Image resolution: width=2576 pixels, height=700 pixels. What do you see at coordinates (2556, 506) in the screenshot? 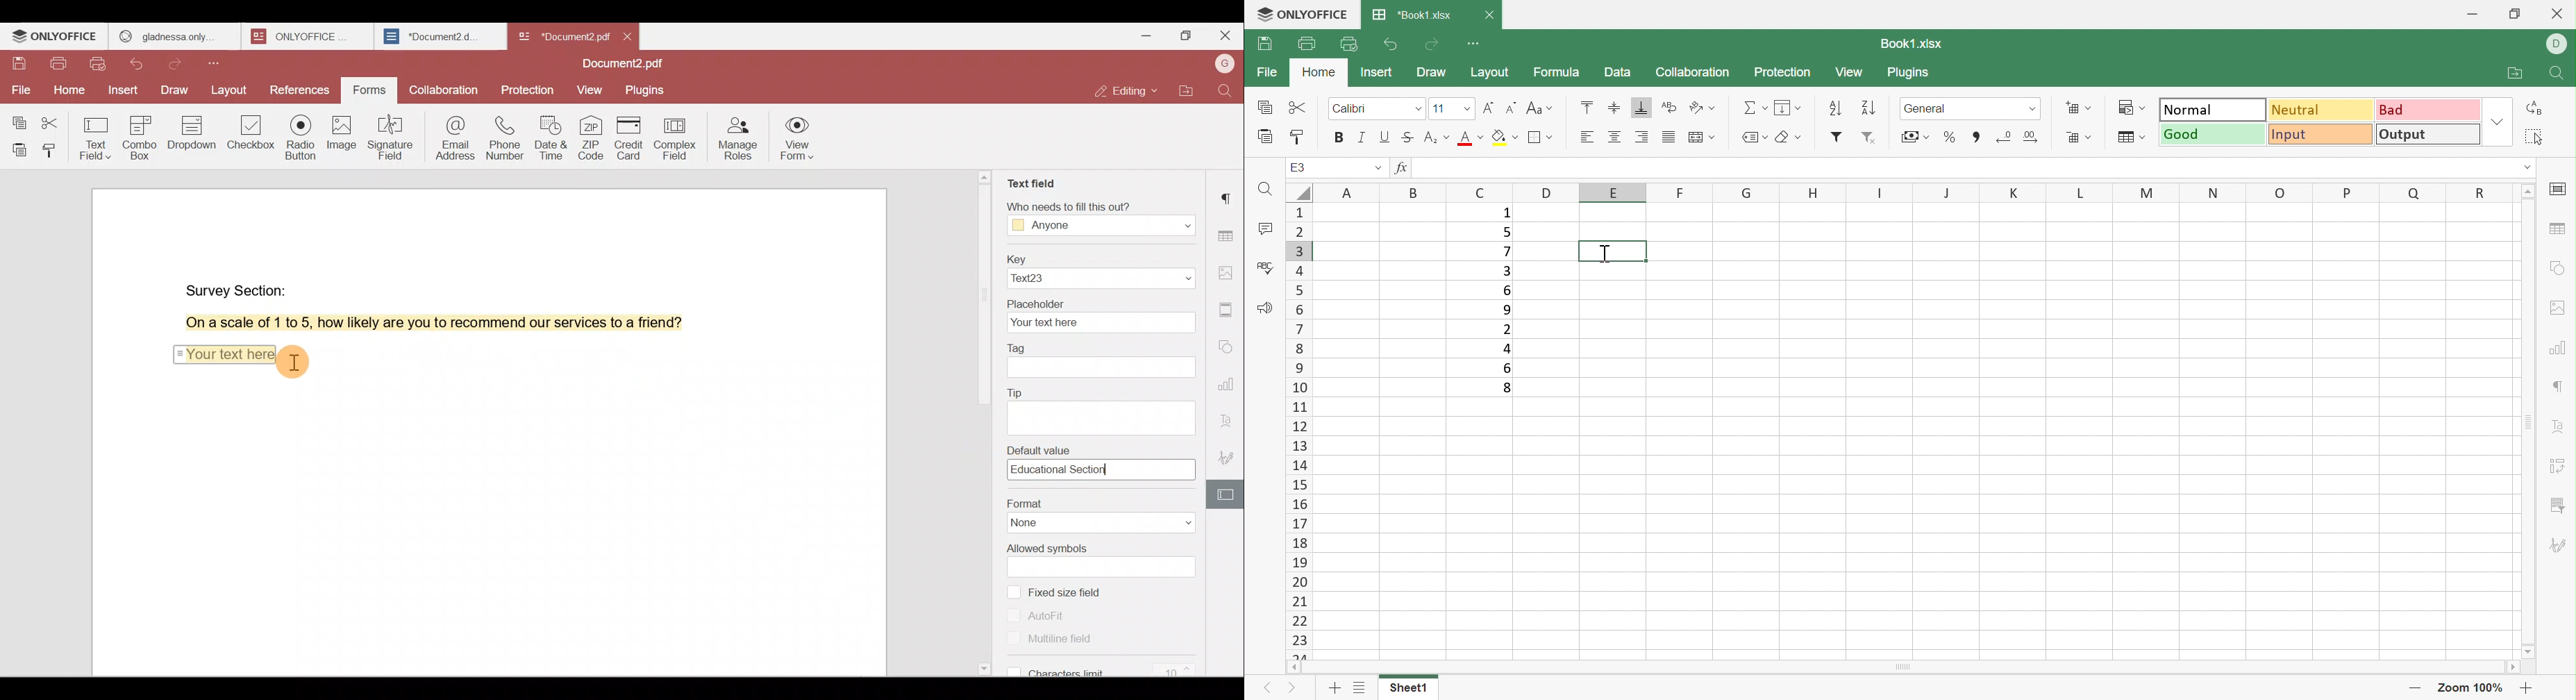
I see `Slicer settings` at bounding box center [2556, 506].